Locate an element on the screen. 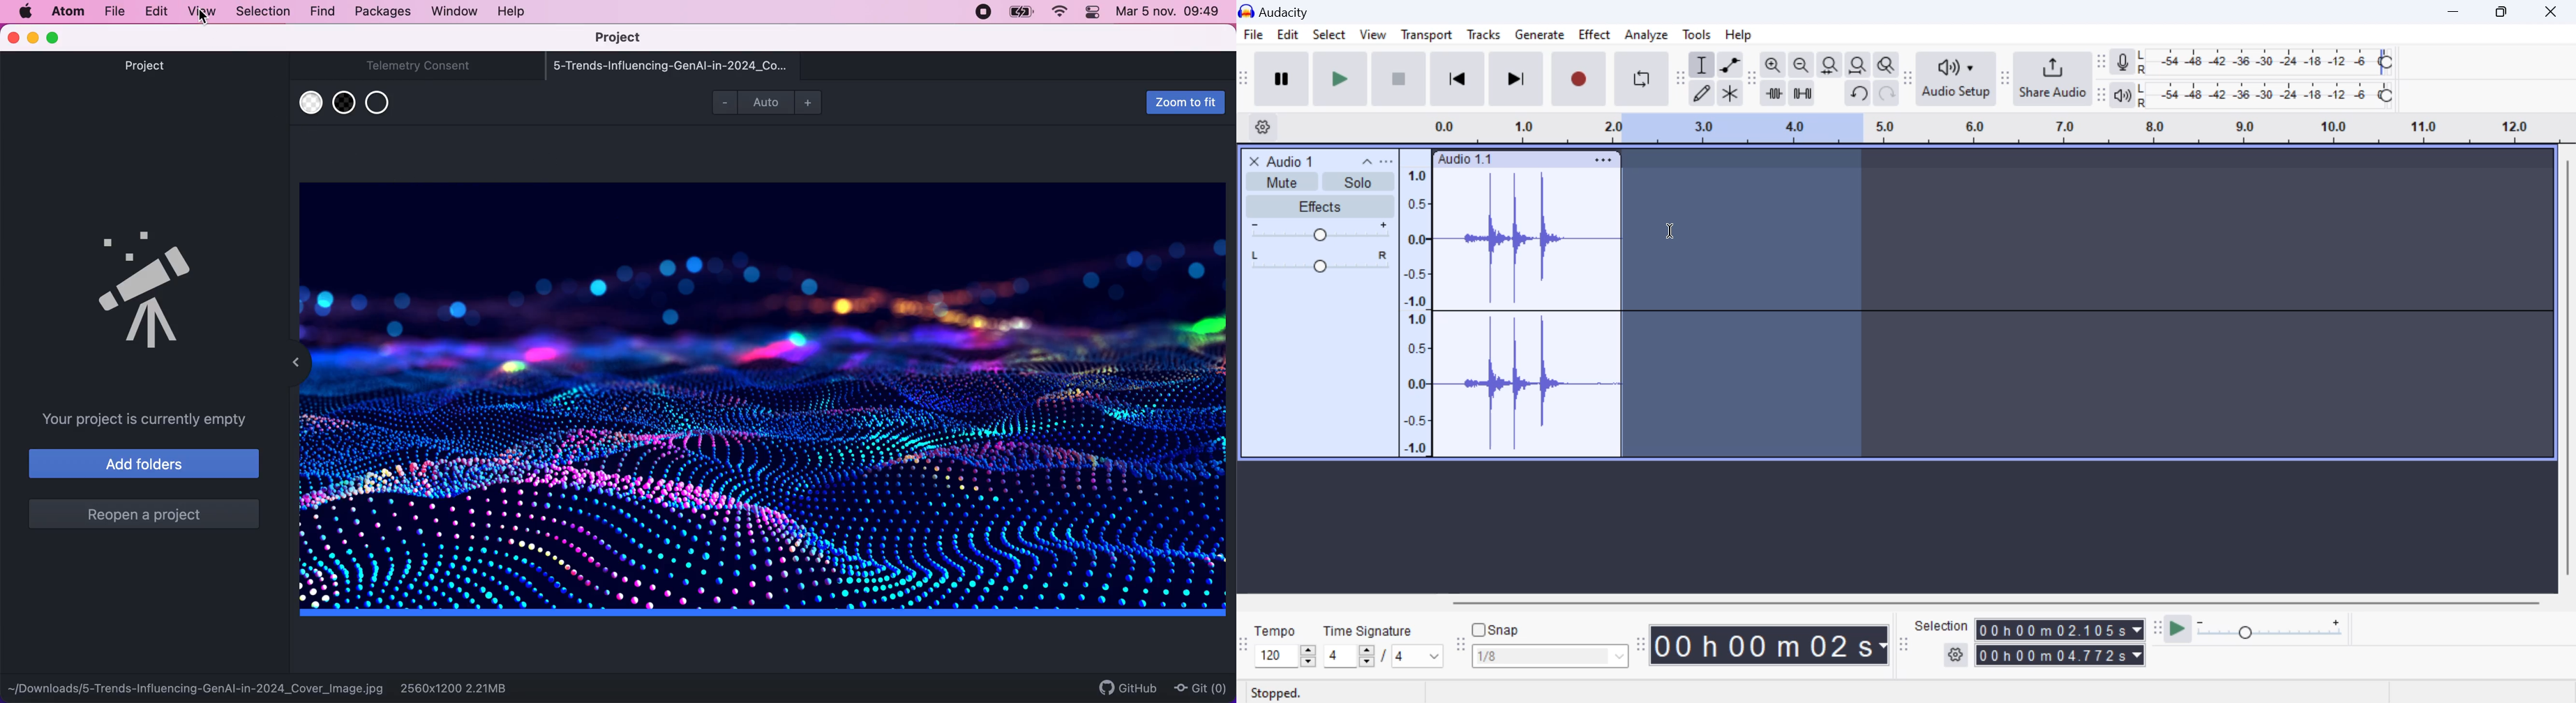 This screenshot has width=2576, height=728. Minimize is located at coordinates (2506, 10).